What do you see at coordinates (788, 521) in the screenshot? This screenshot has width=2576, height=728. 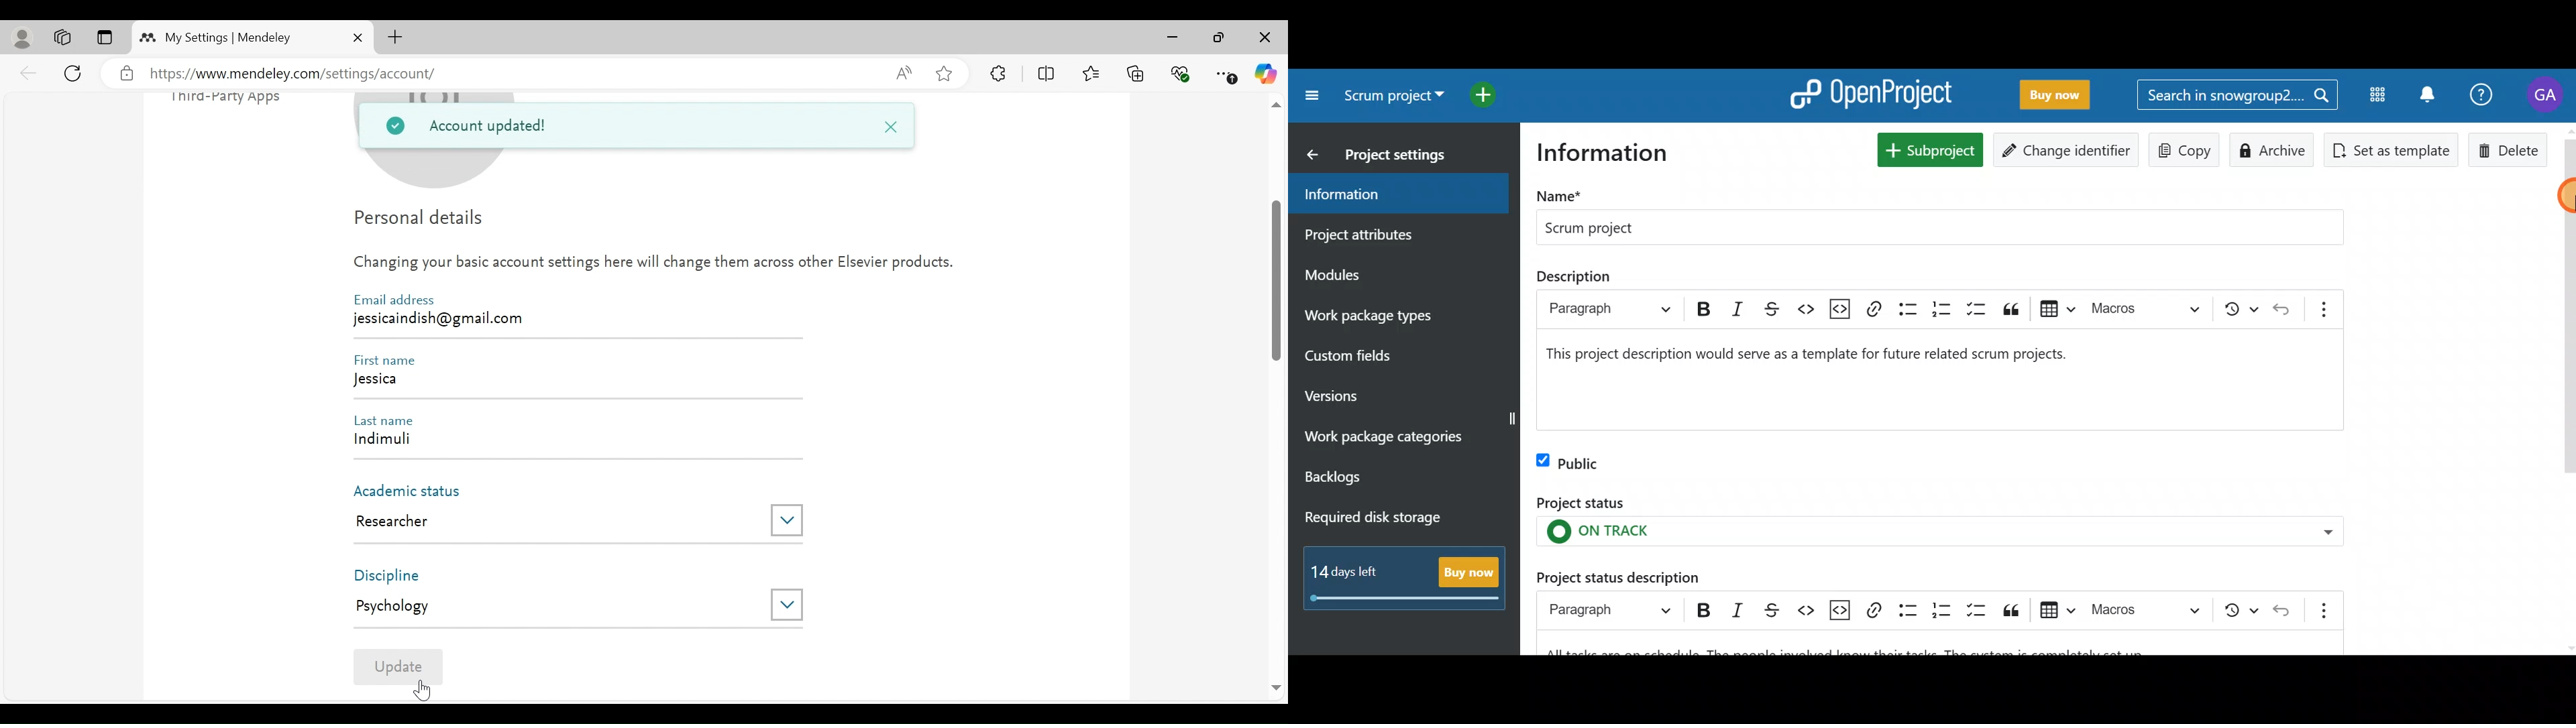 I see `Drop down` at bounding box center [788, 521].